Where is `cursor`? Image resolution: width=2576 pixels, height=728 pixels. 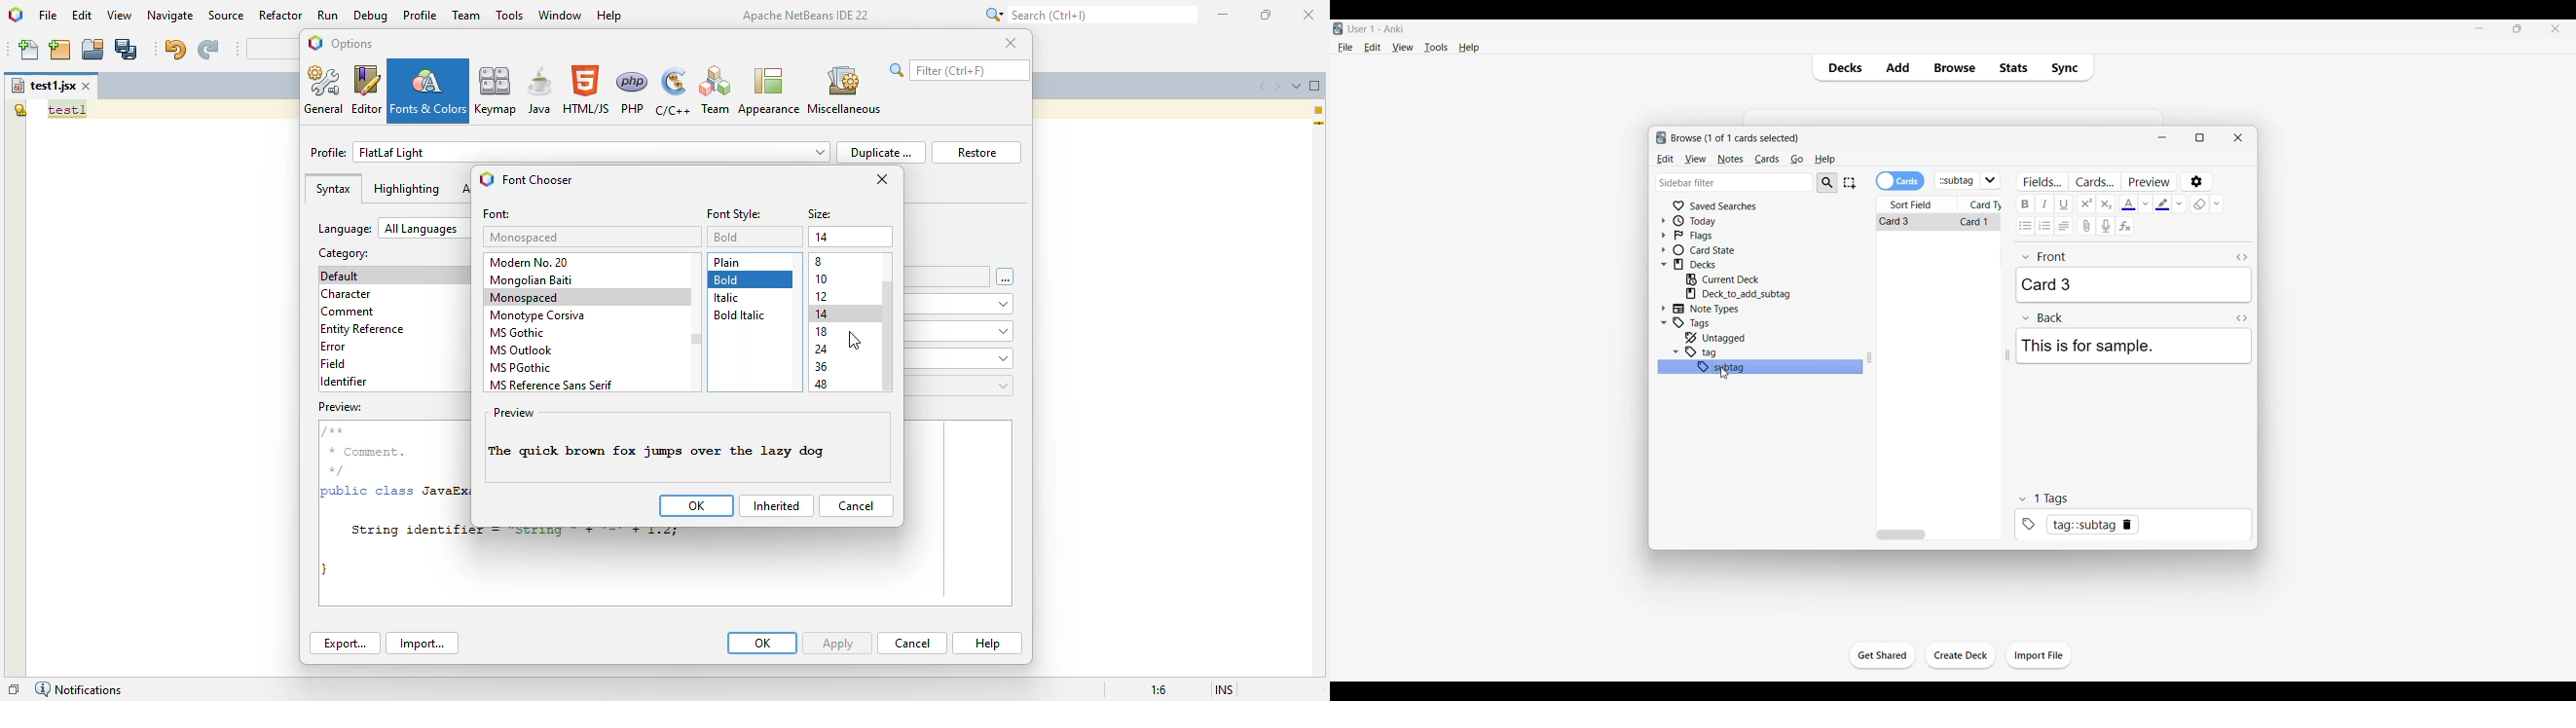
cursor is located at coordinates (1722, 373).